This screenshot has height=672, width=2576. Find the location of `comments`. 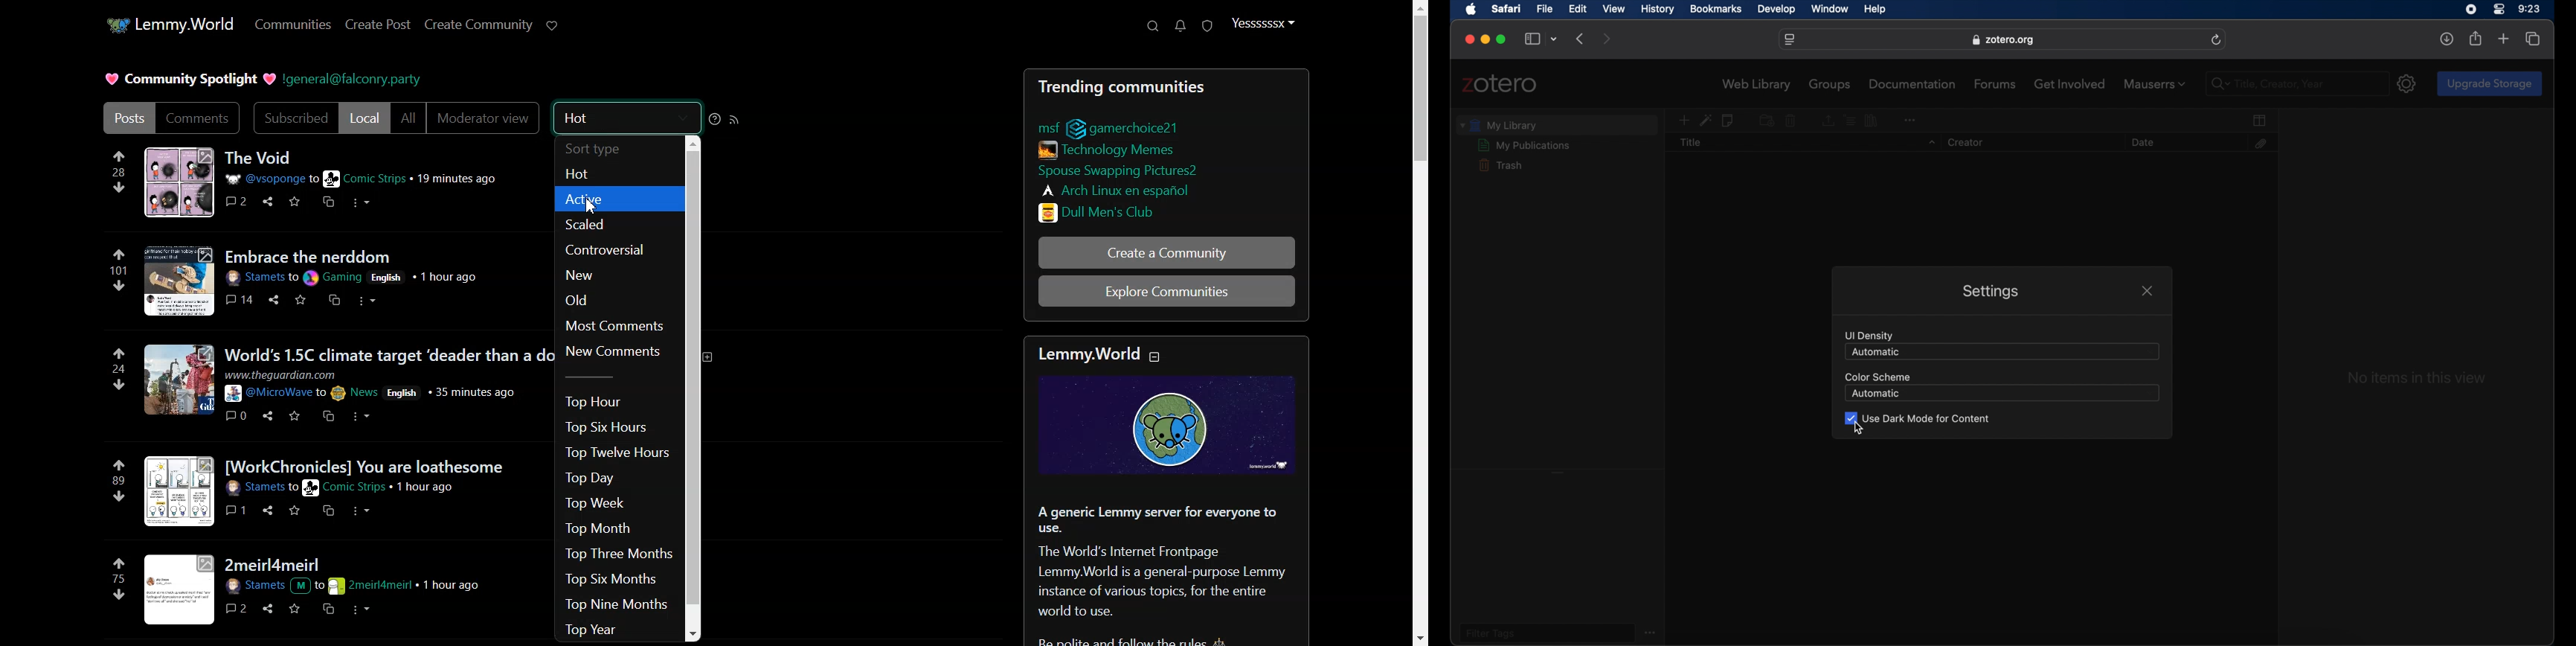

comments is located at coordinates (237, 298).